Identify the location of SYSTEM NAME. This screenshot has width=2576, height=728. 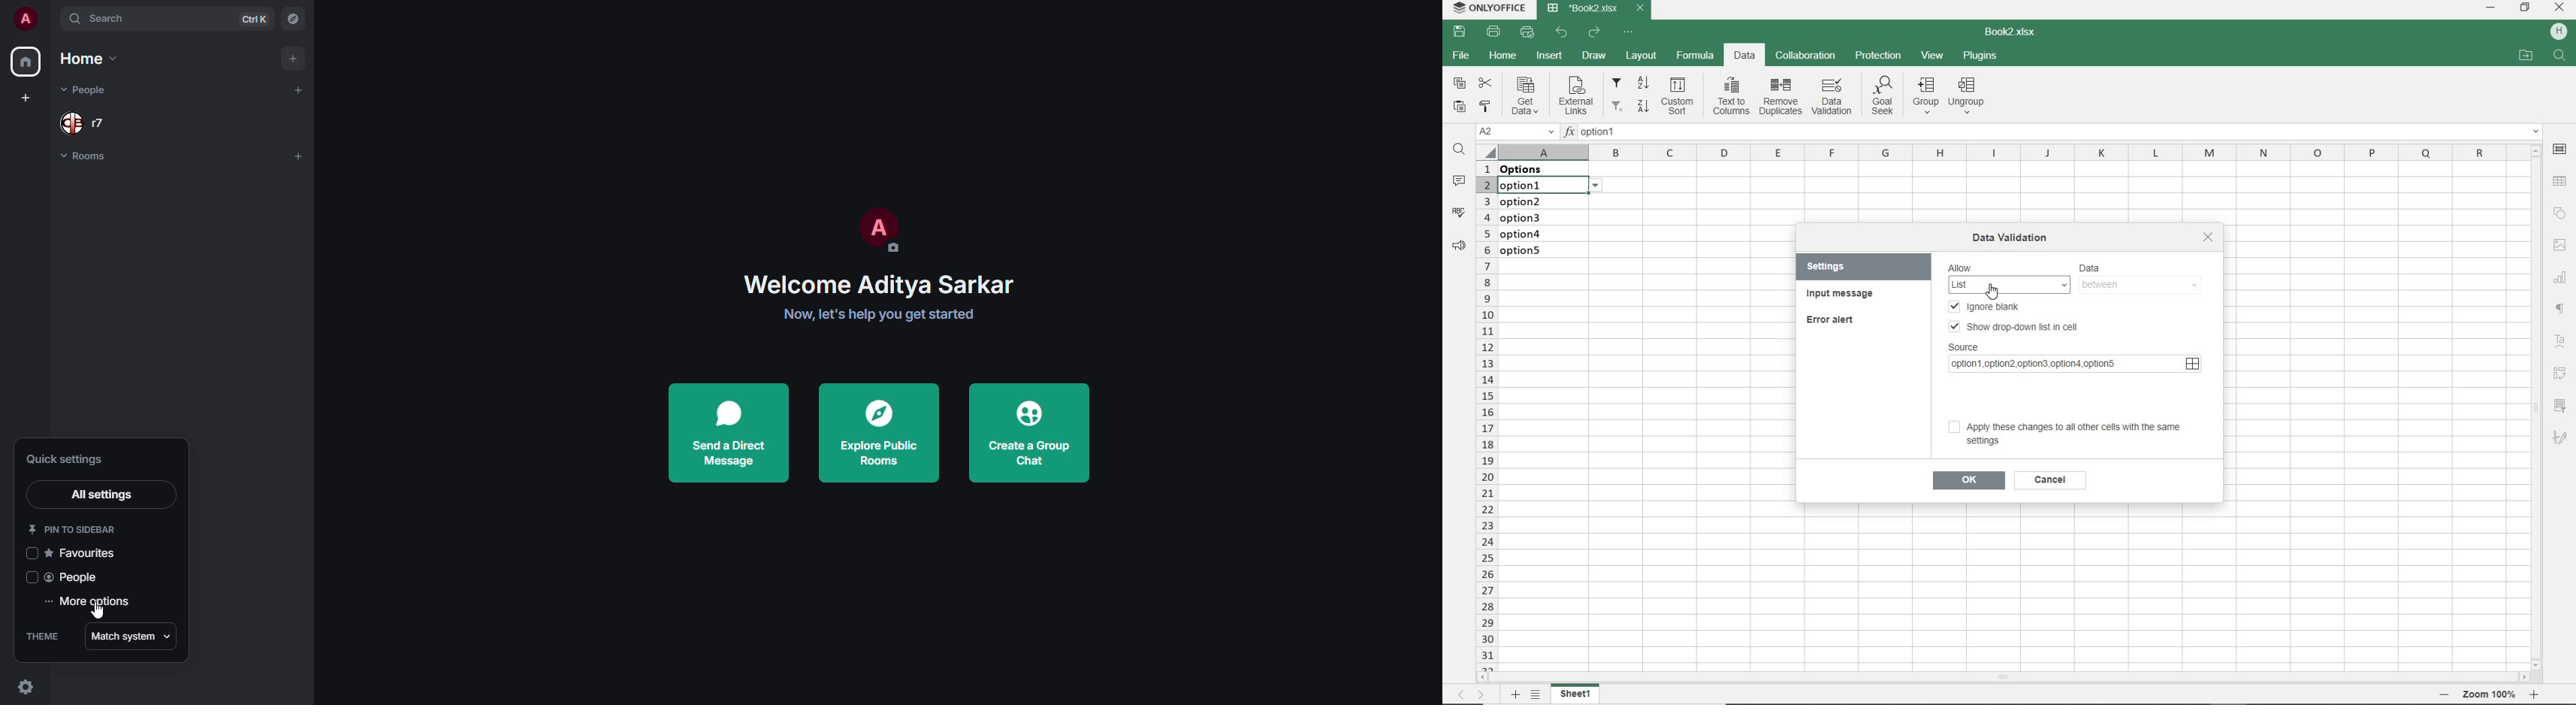
(1491, 8).